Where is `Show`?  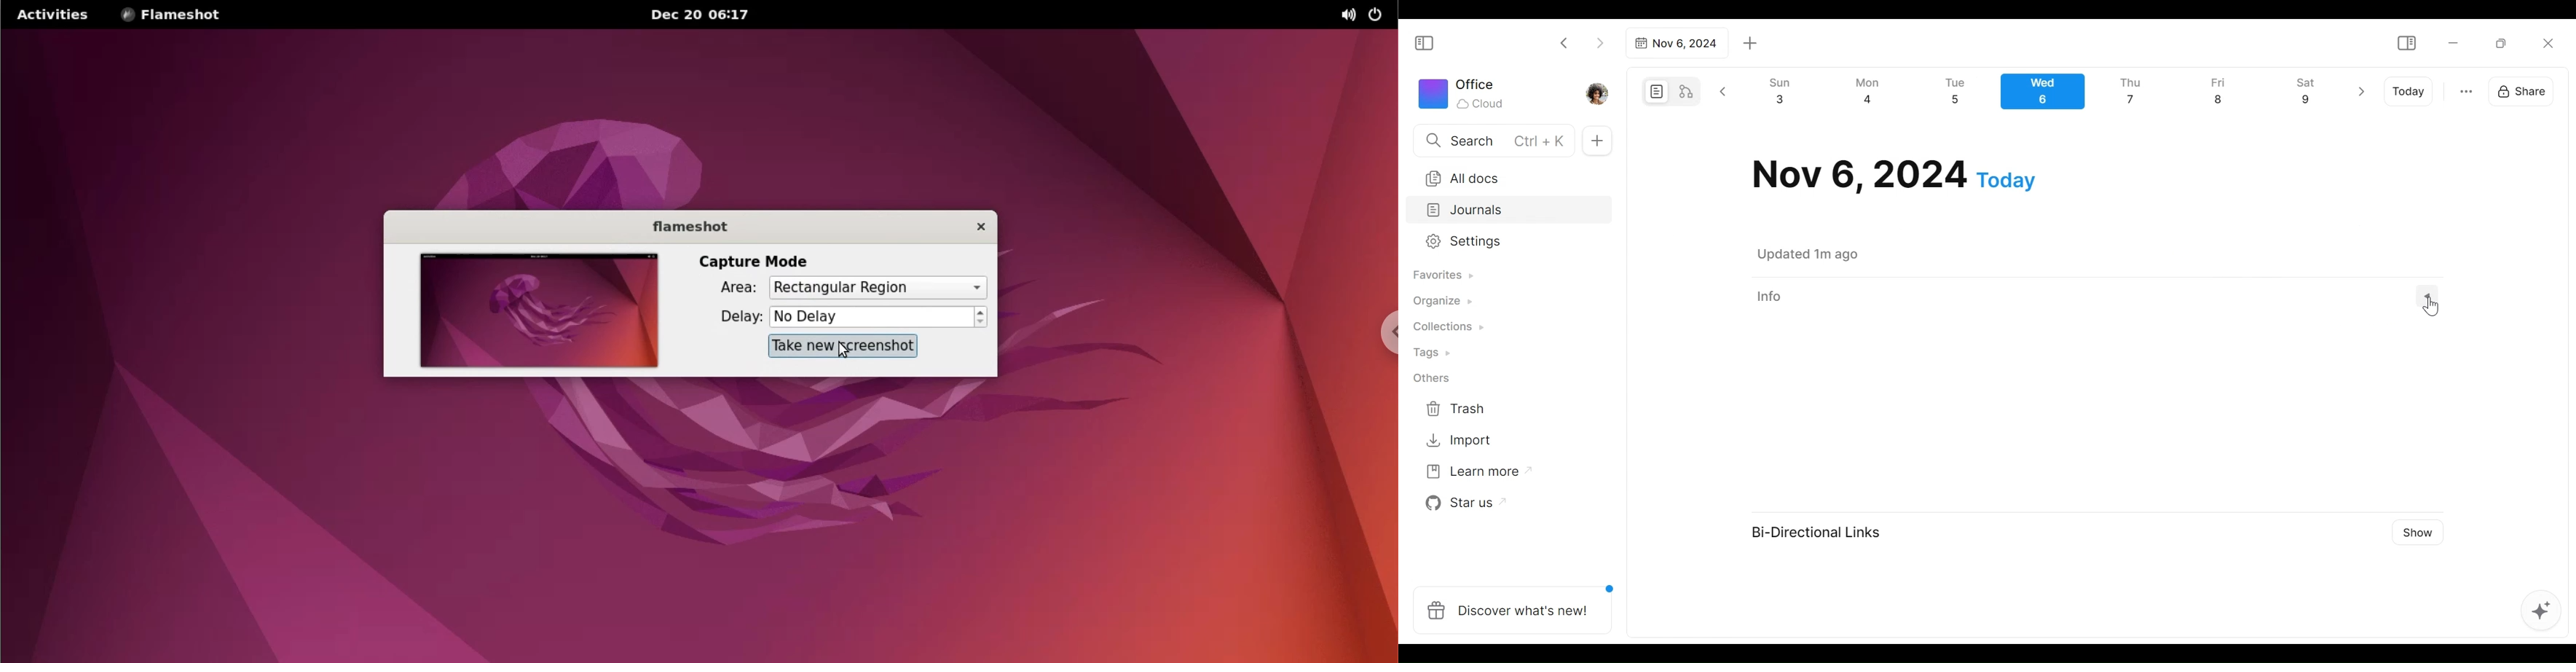 Show is located at coordinates (2426, 530).